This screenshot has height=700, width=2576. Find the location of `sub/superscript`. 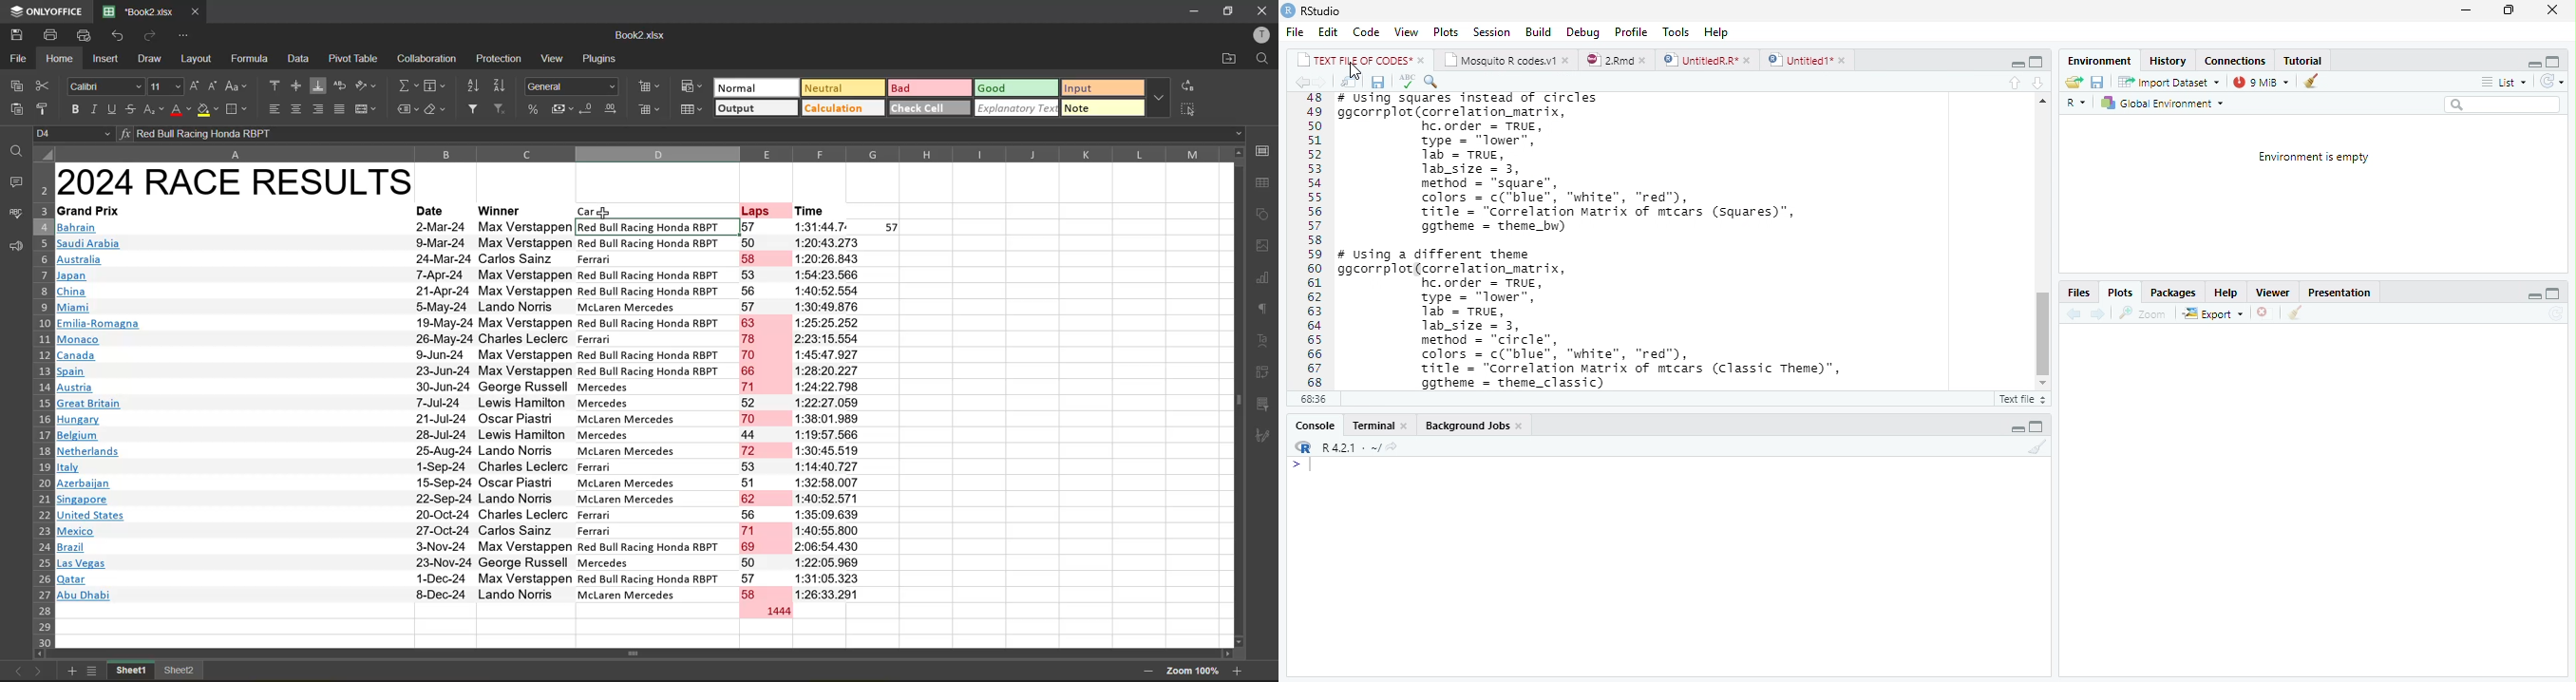

sub/superscript is located at coordinates (153, 110).